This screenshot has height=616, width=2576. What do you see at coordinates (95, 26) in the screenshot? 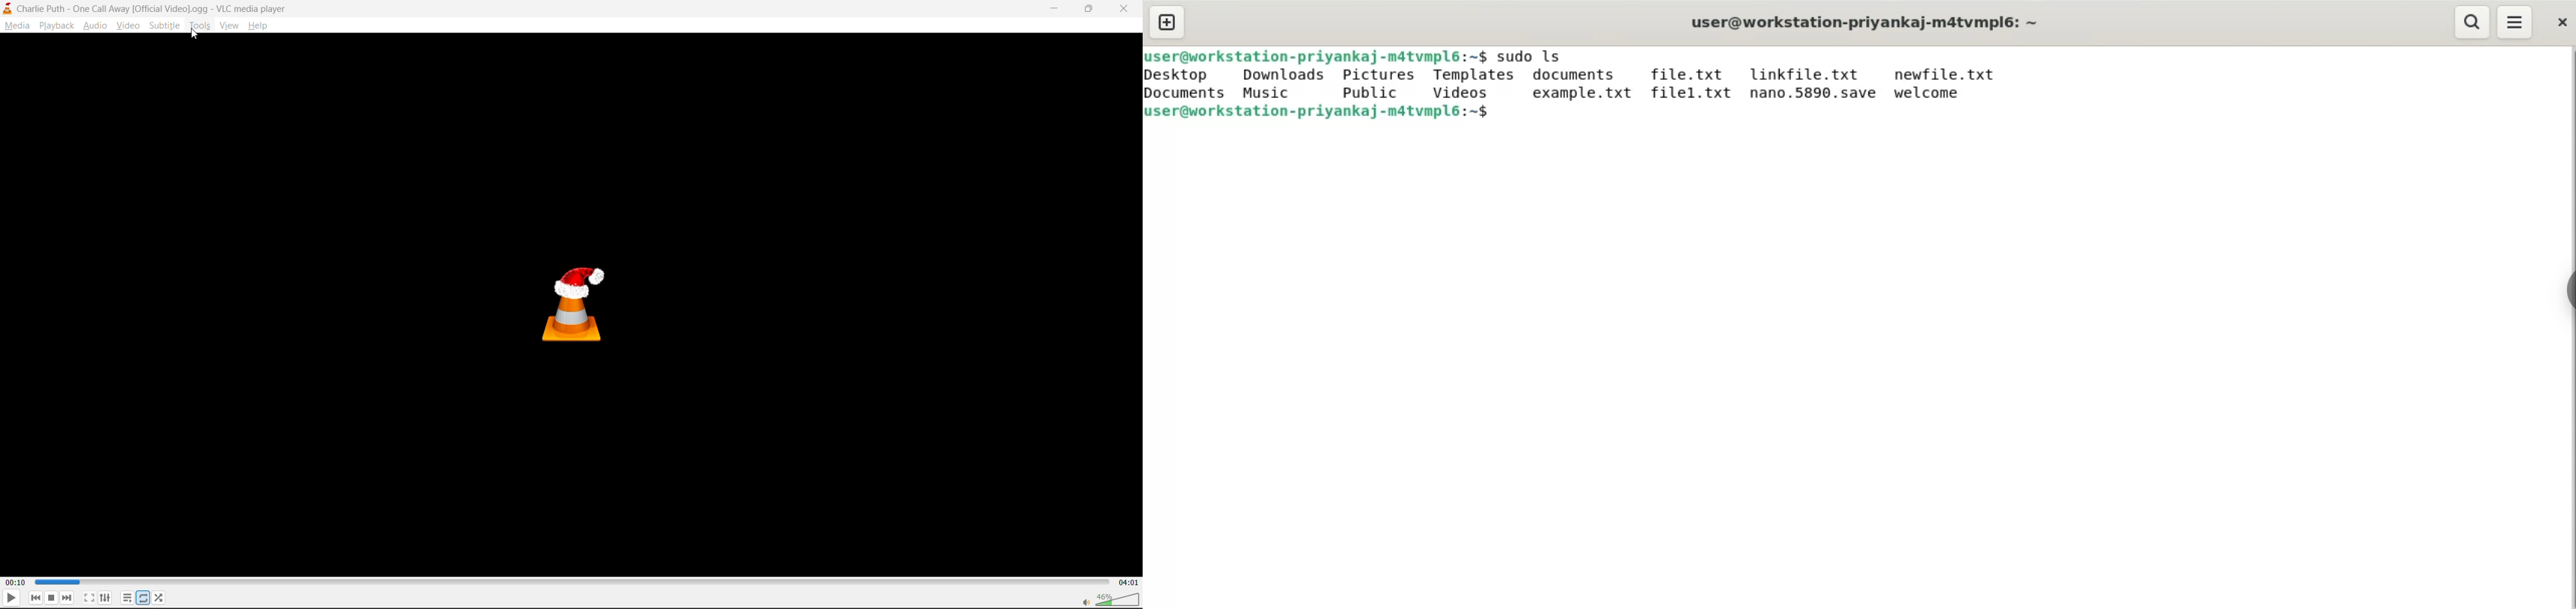
I see `audio` at bounding box center [95, 26].